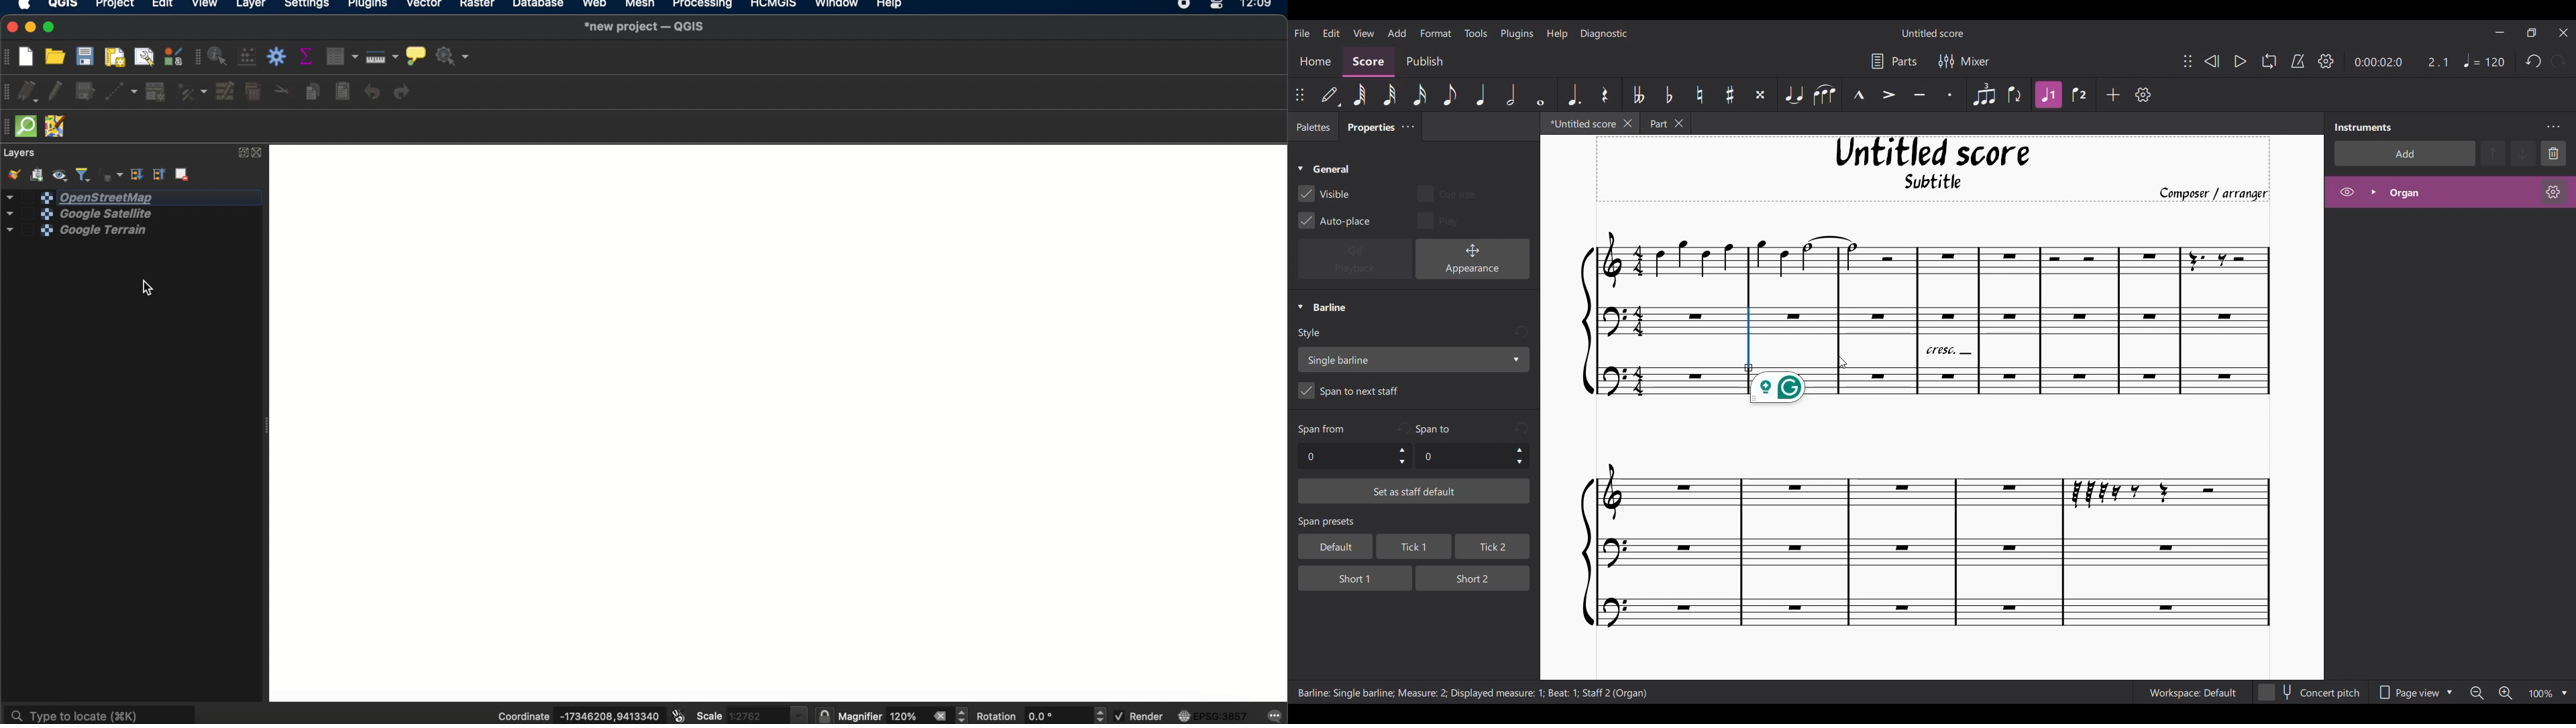  I want to click on Close current tab, so click(1628, 123).